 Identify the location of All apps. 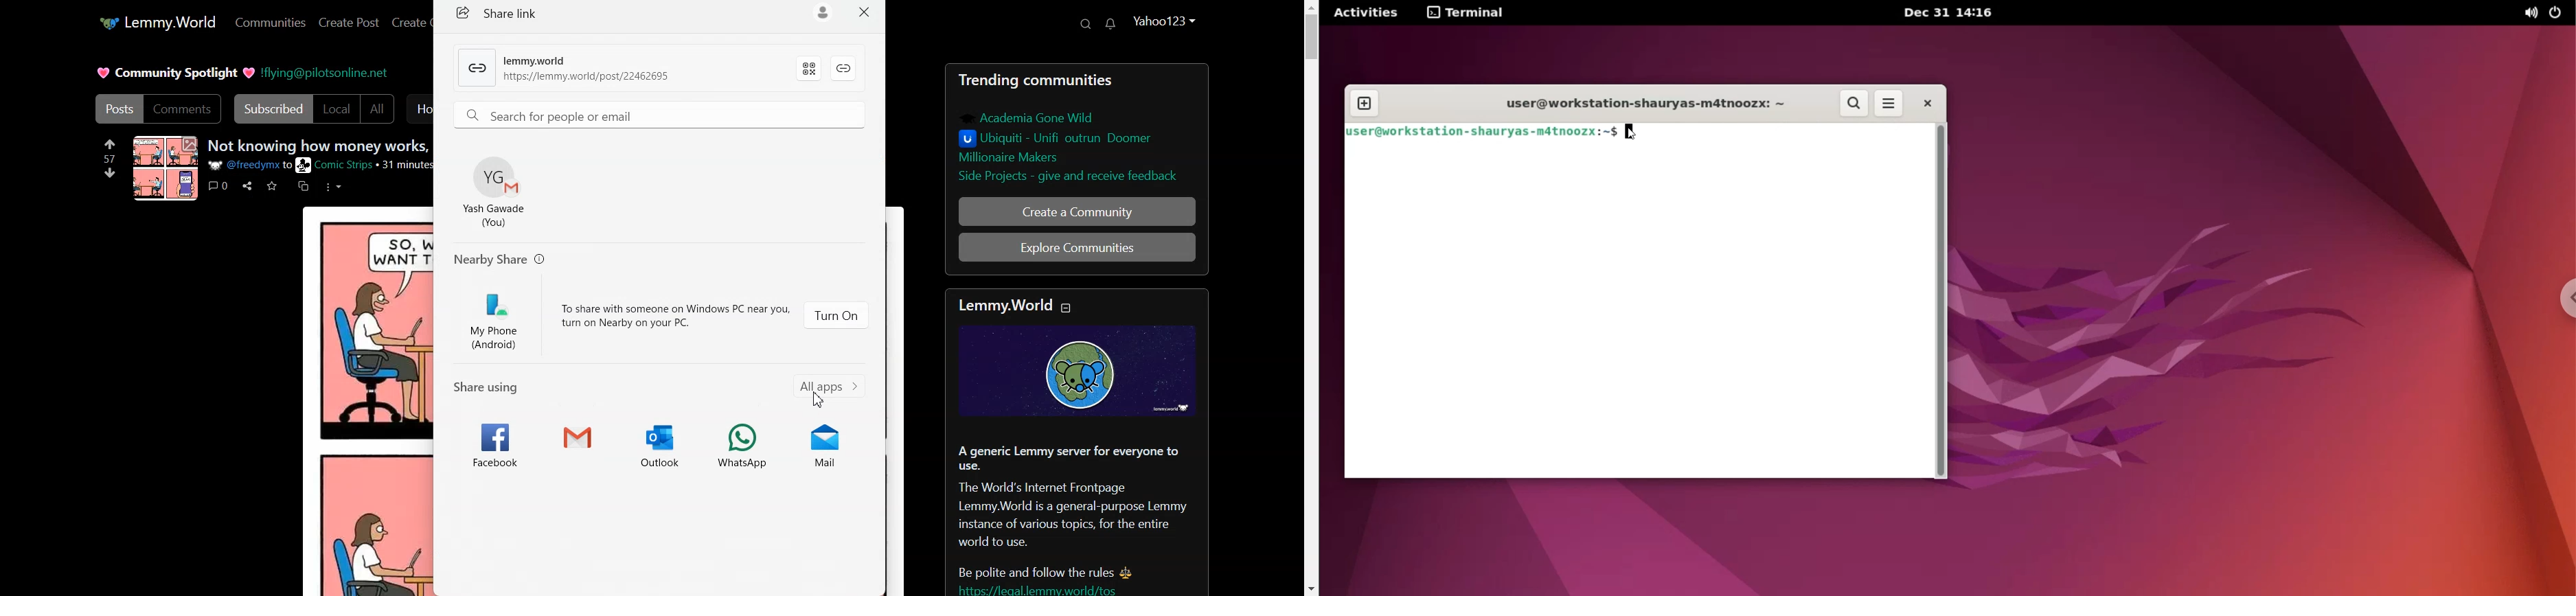
(832, 391).